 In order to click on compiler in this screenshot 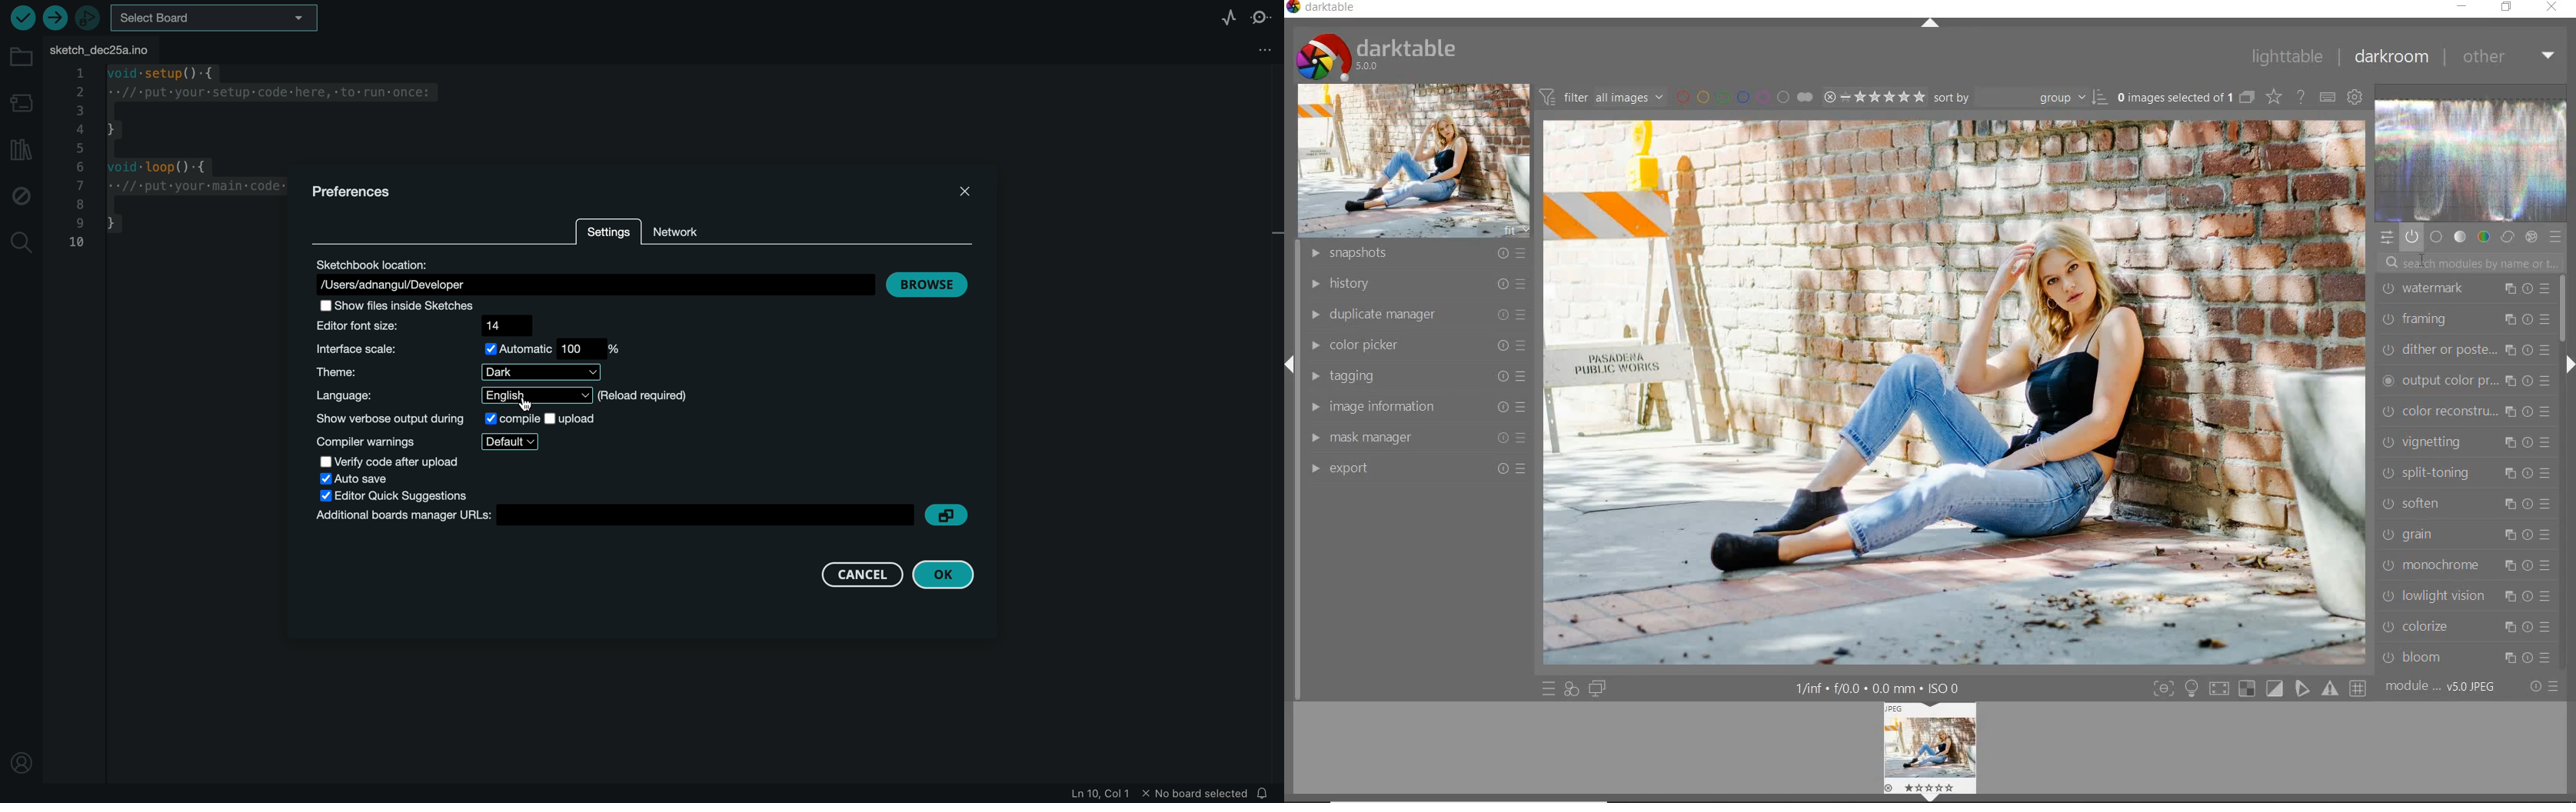, I will do `click(426, 442)`.